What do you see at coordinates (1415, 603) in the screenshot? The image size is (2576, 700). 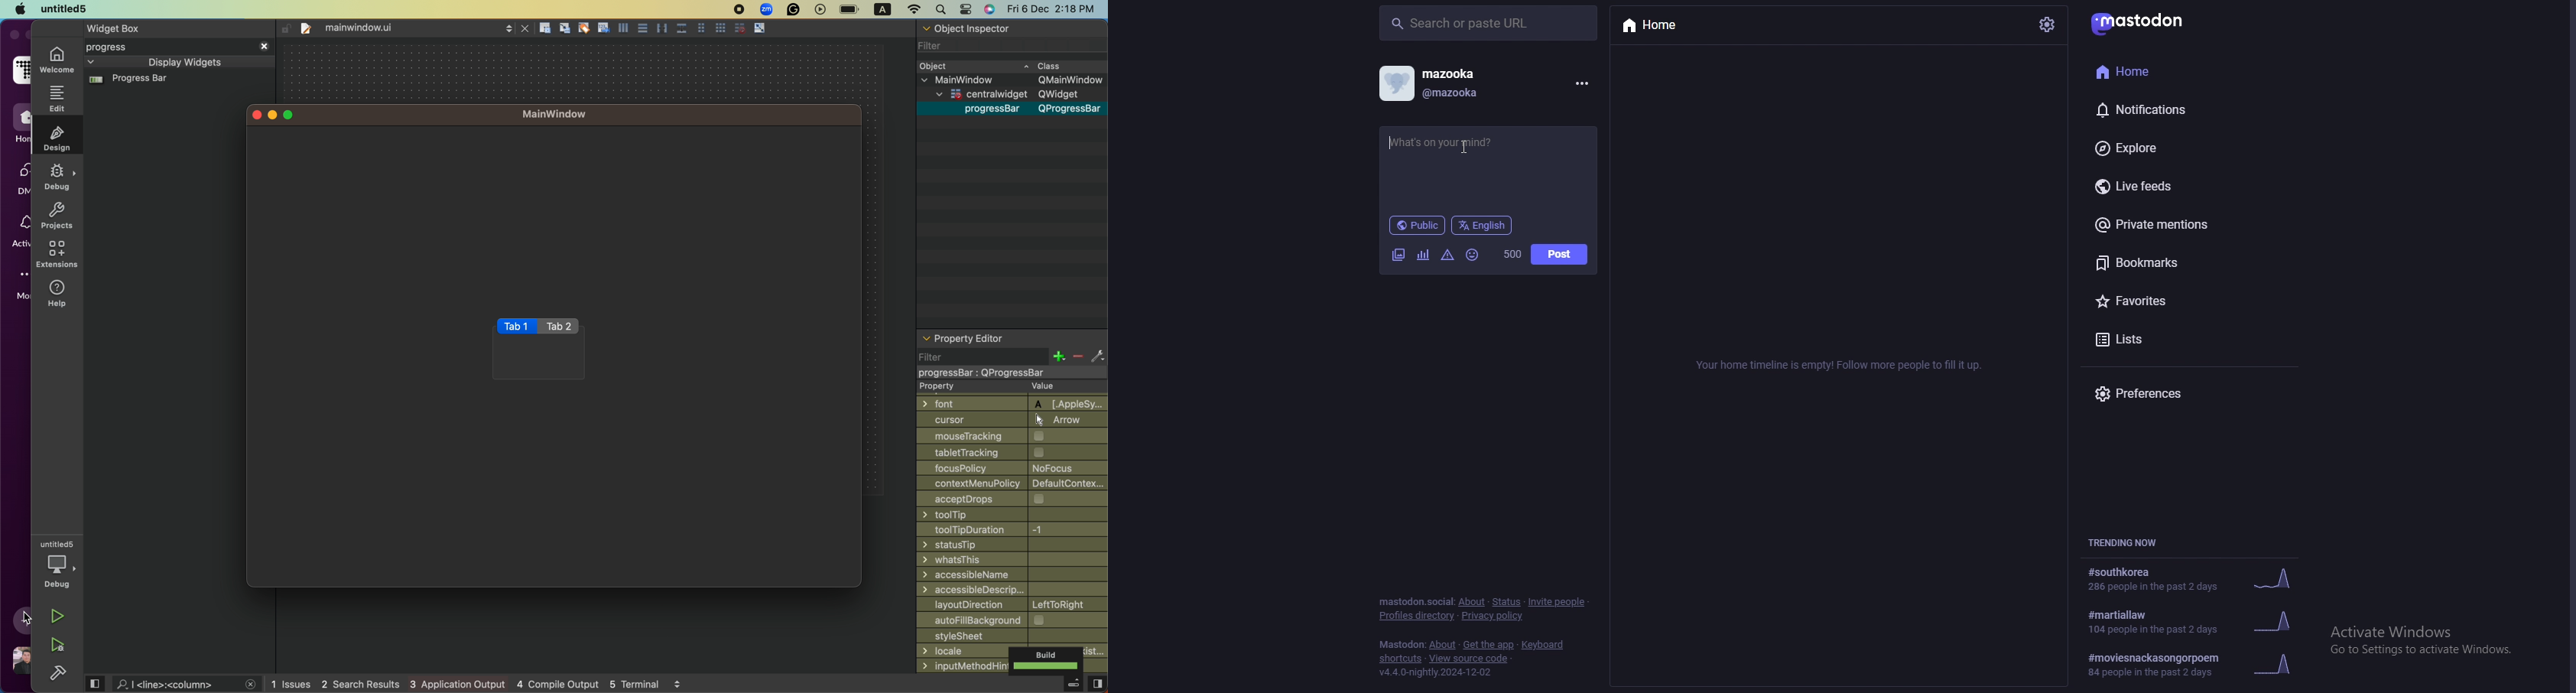 I see `mastodon social` at bounding box center [1415, 603].